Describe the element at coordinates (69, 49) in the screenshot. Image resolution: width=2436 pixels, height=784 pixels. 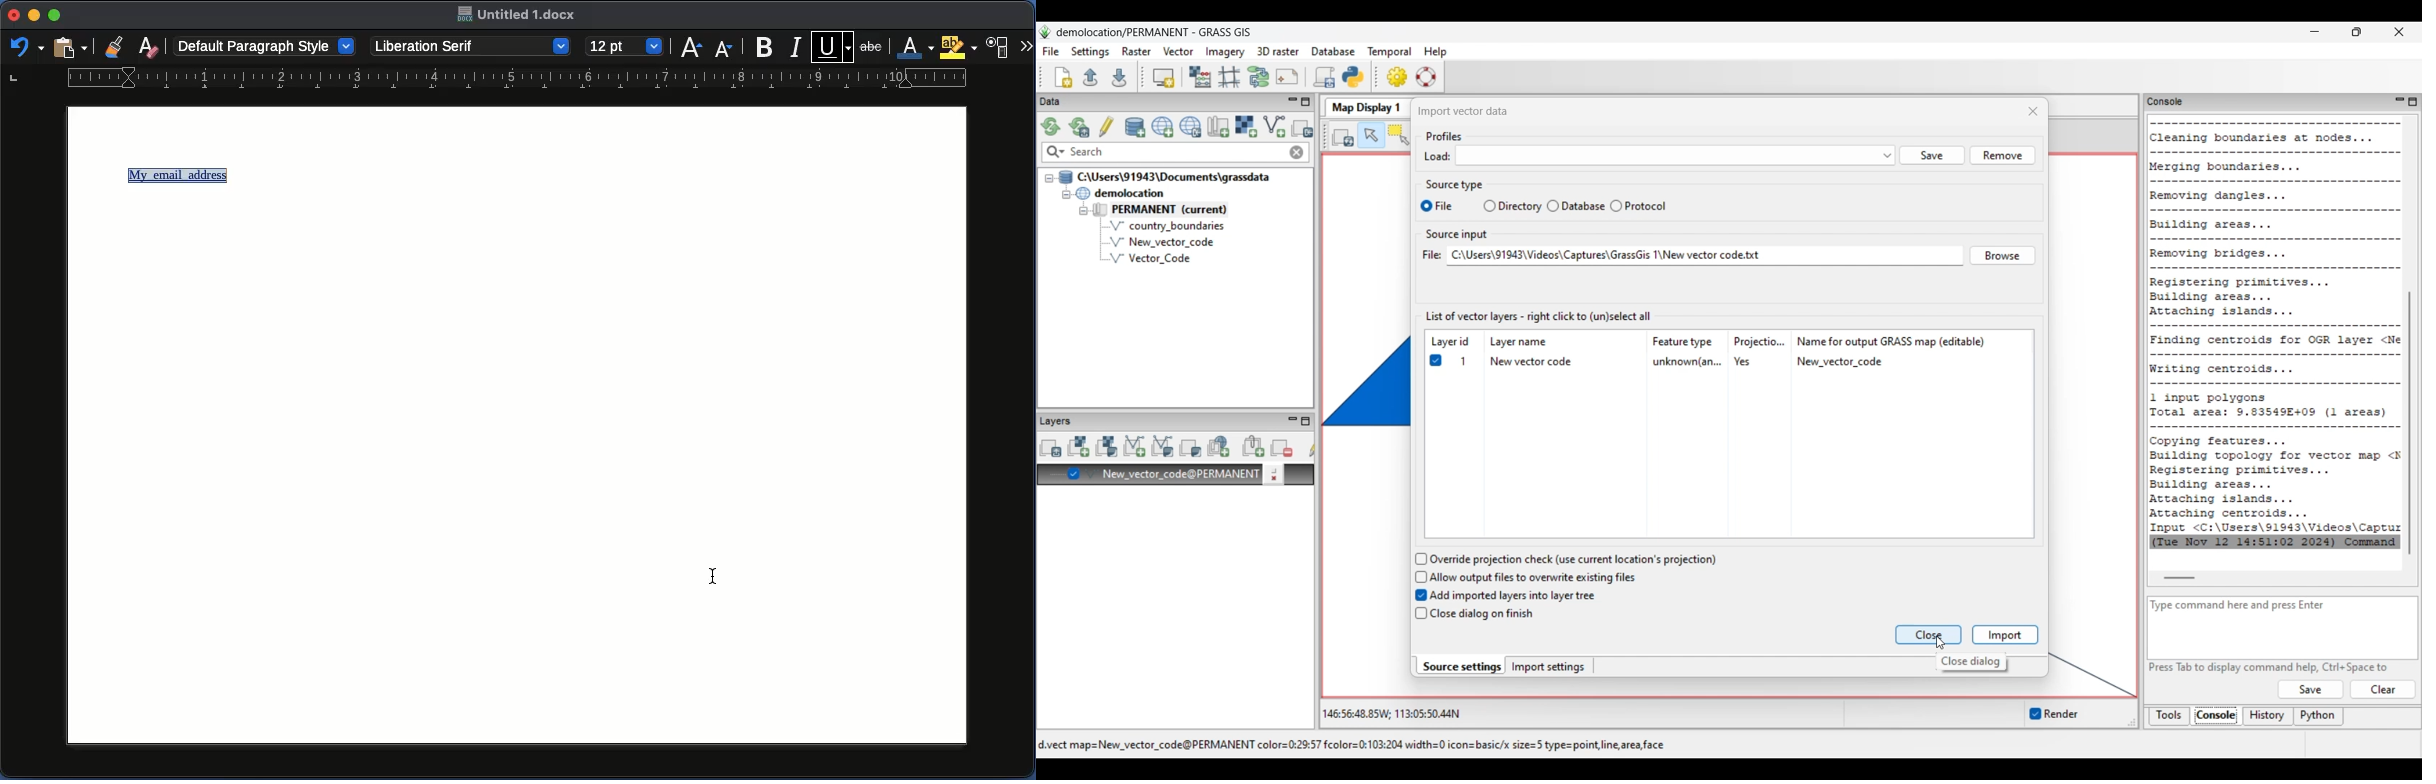
I see `Clipboard` at that location.